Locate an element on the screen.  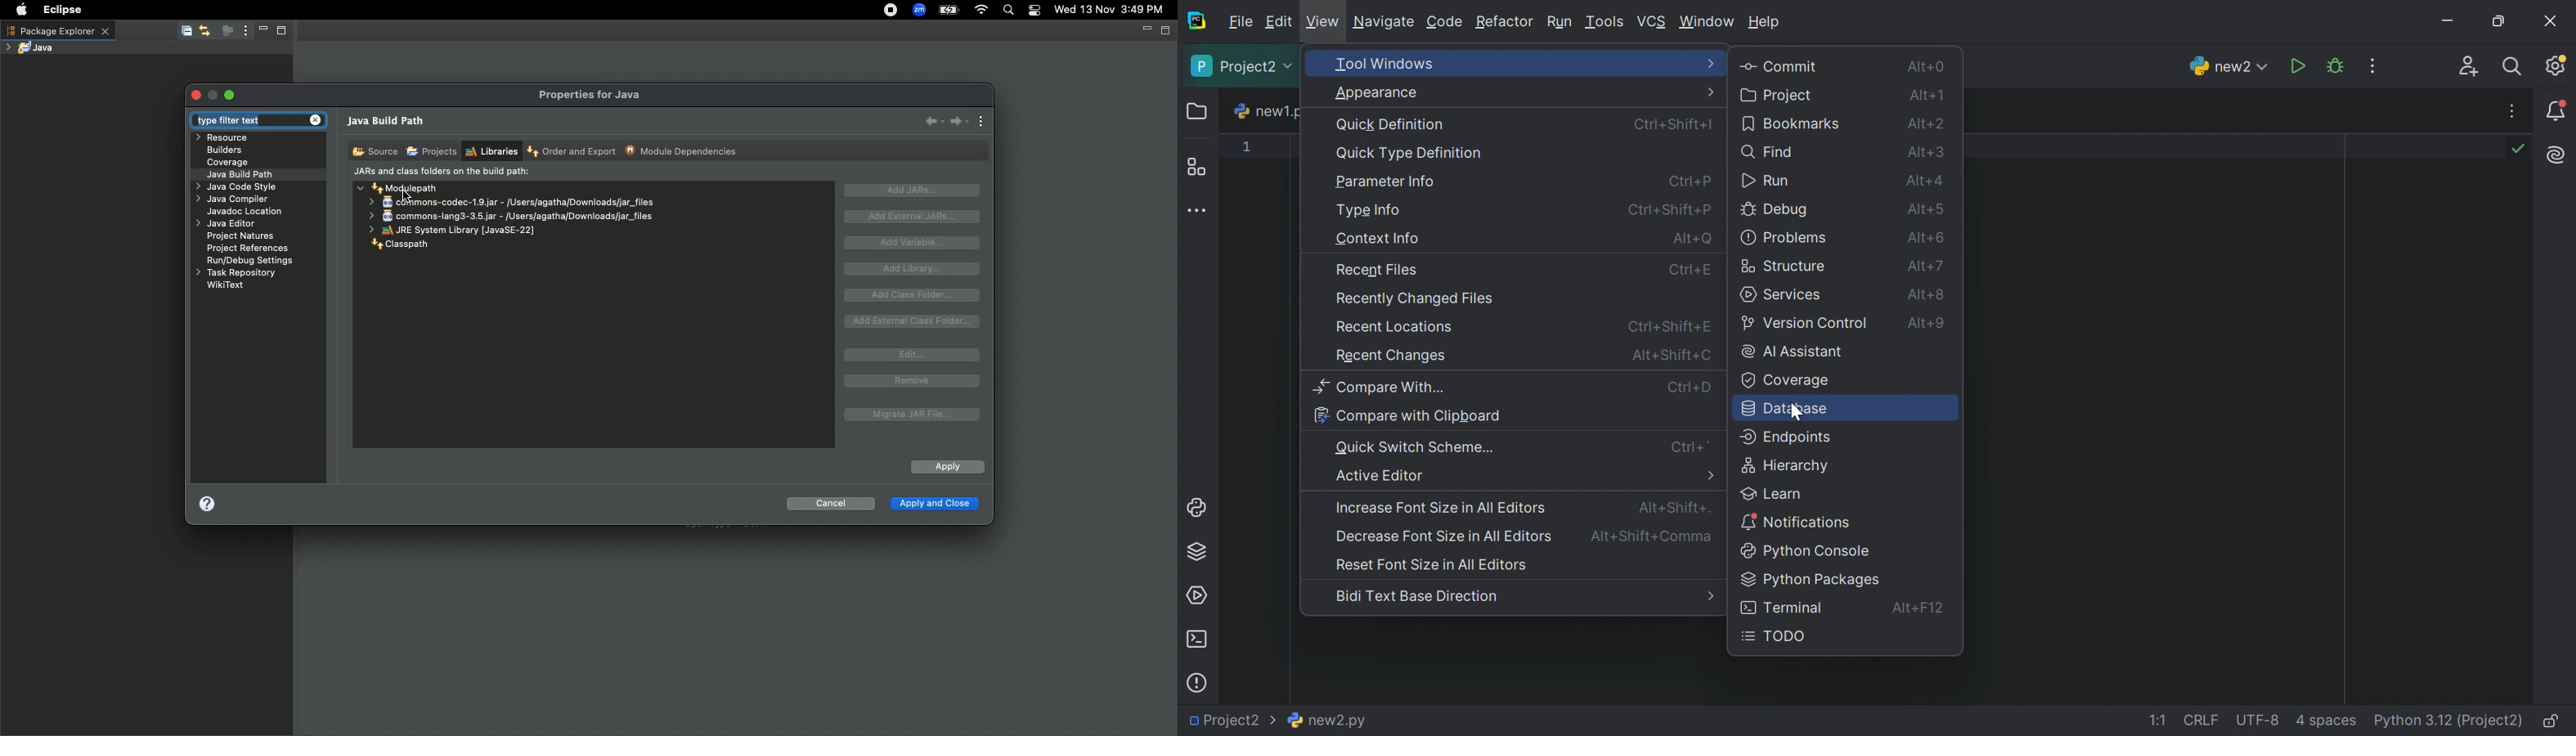
Alt+6 is located at coordinates (1931, 238).